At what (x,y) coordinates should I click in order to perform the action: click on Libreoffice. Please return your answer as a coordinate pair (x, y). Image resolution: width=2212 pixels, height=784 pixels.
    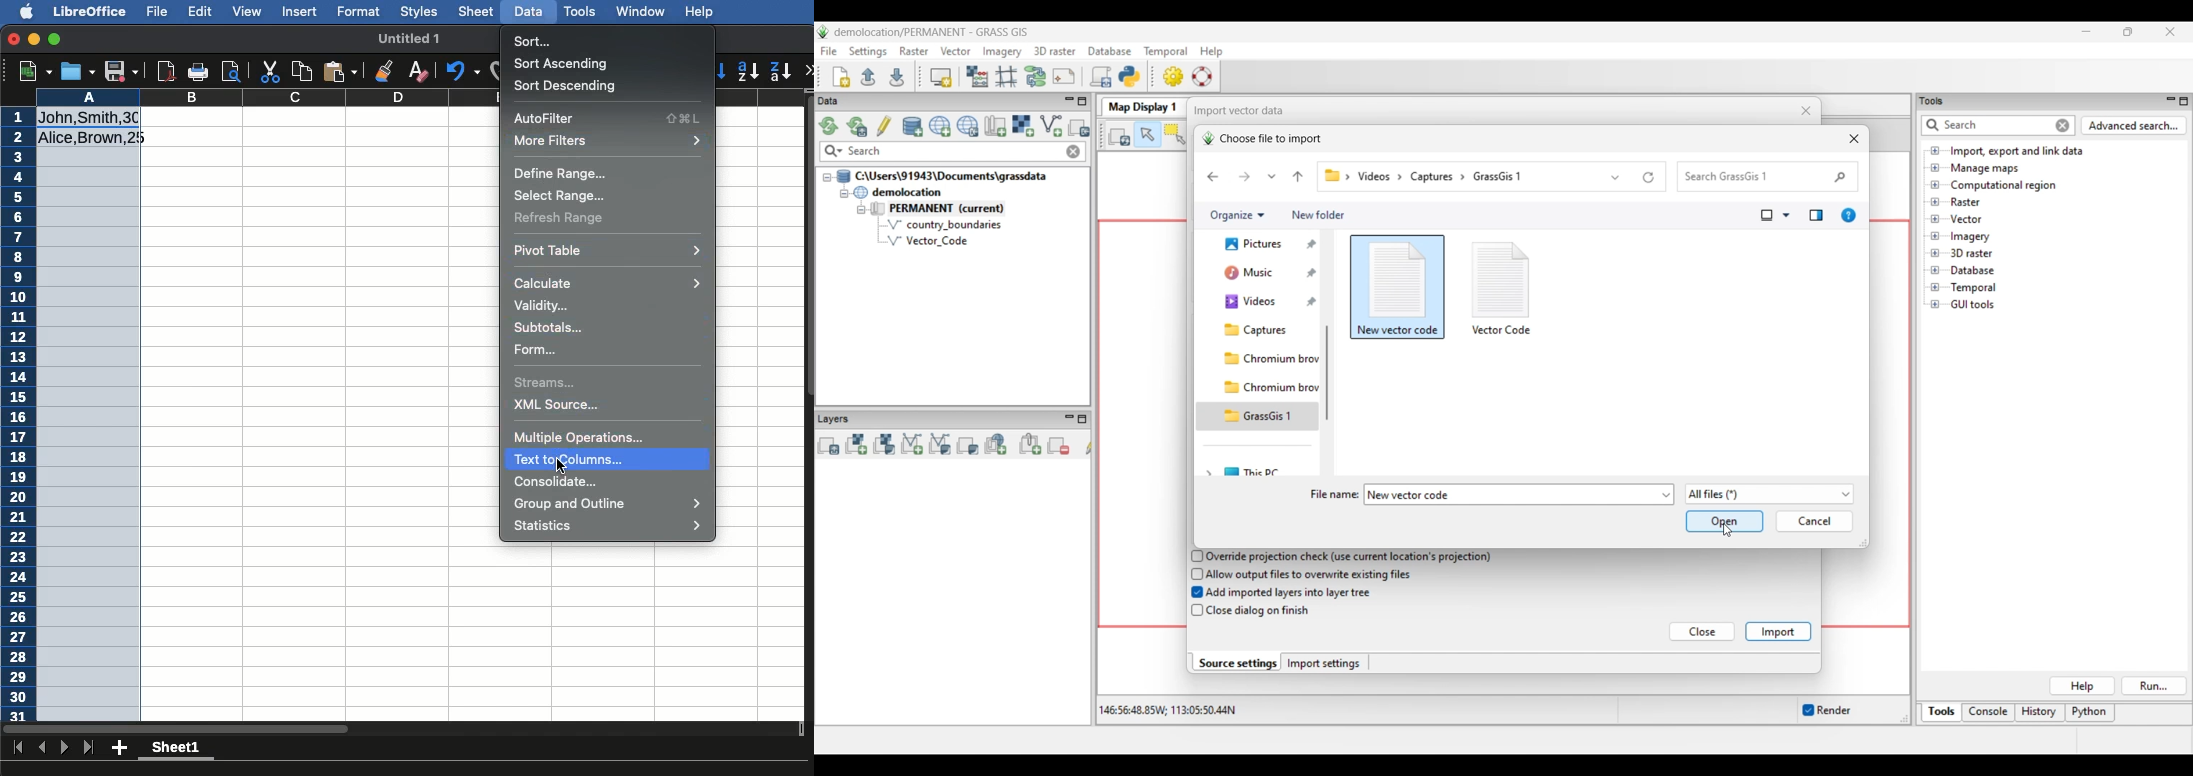
    Looking at the image, I should click on (89, 12).